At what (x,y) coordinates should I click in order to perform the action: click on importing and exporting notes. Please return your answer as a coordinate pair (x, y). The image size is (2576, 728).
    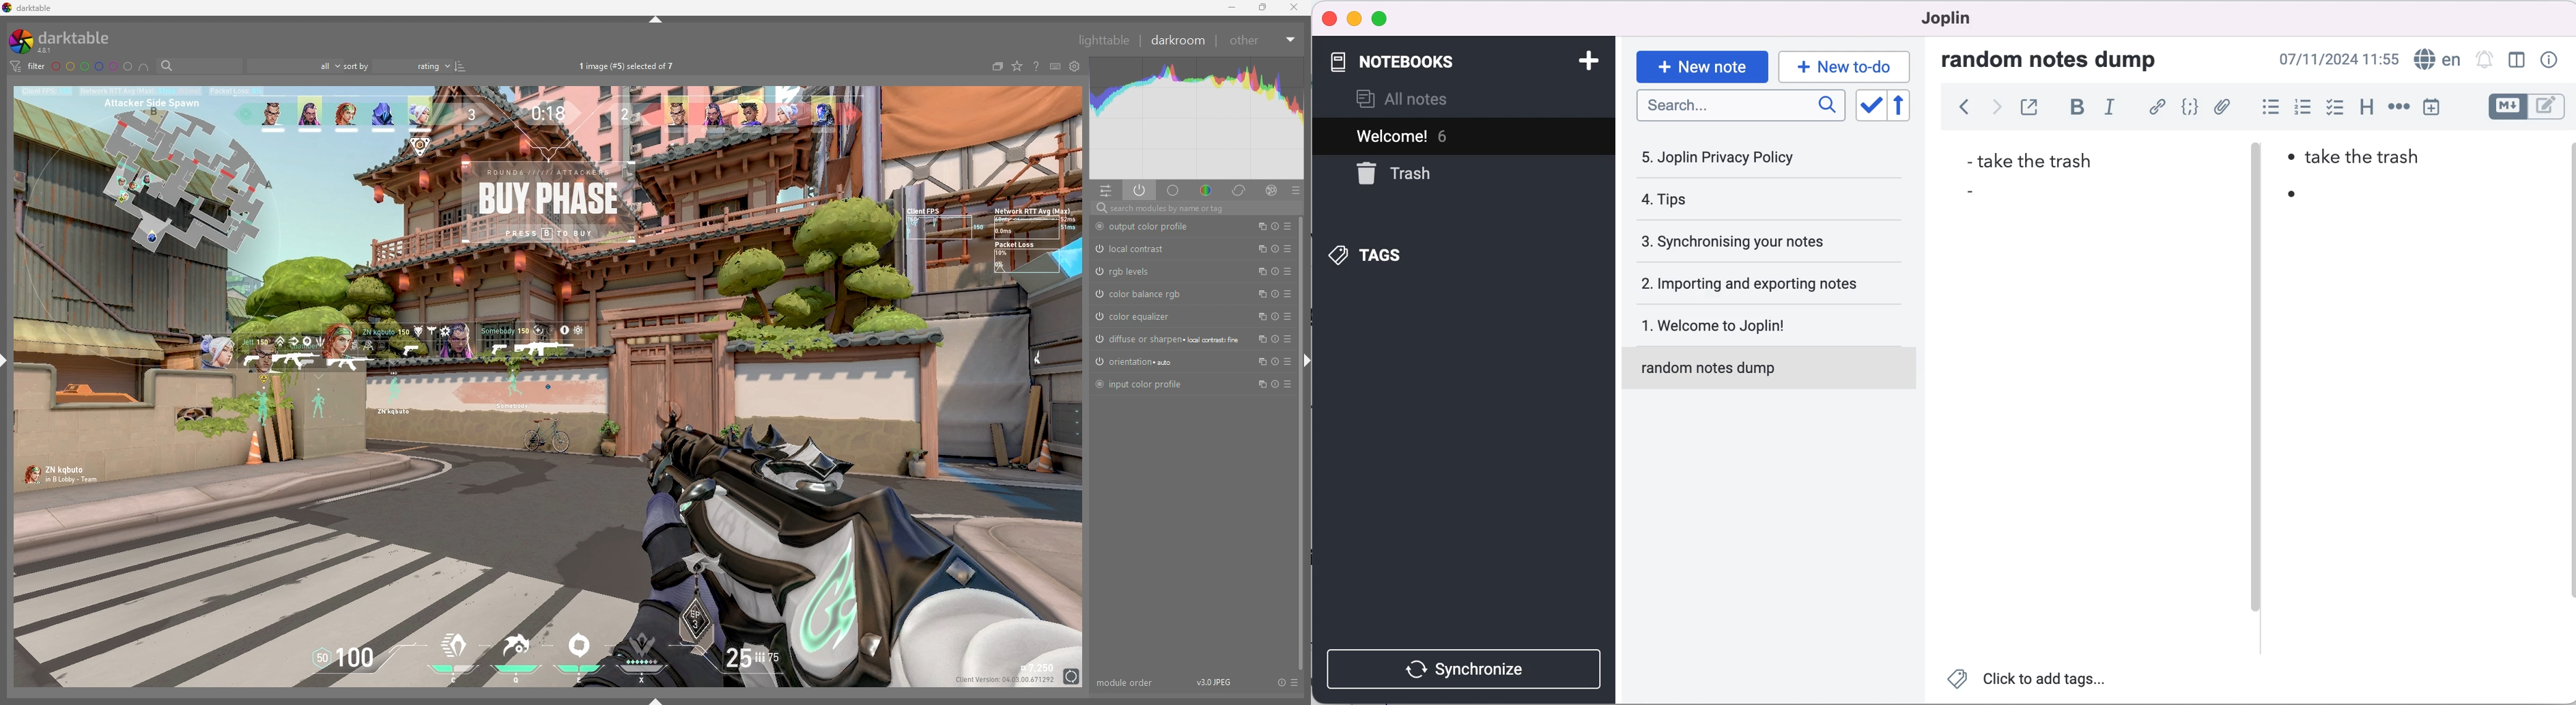
    Looking at the image, I should click on (1758, 282).